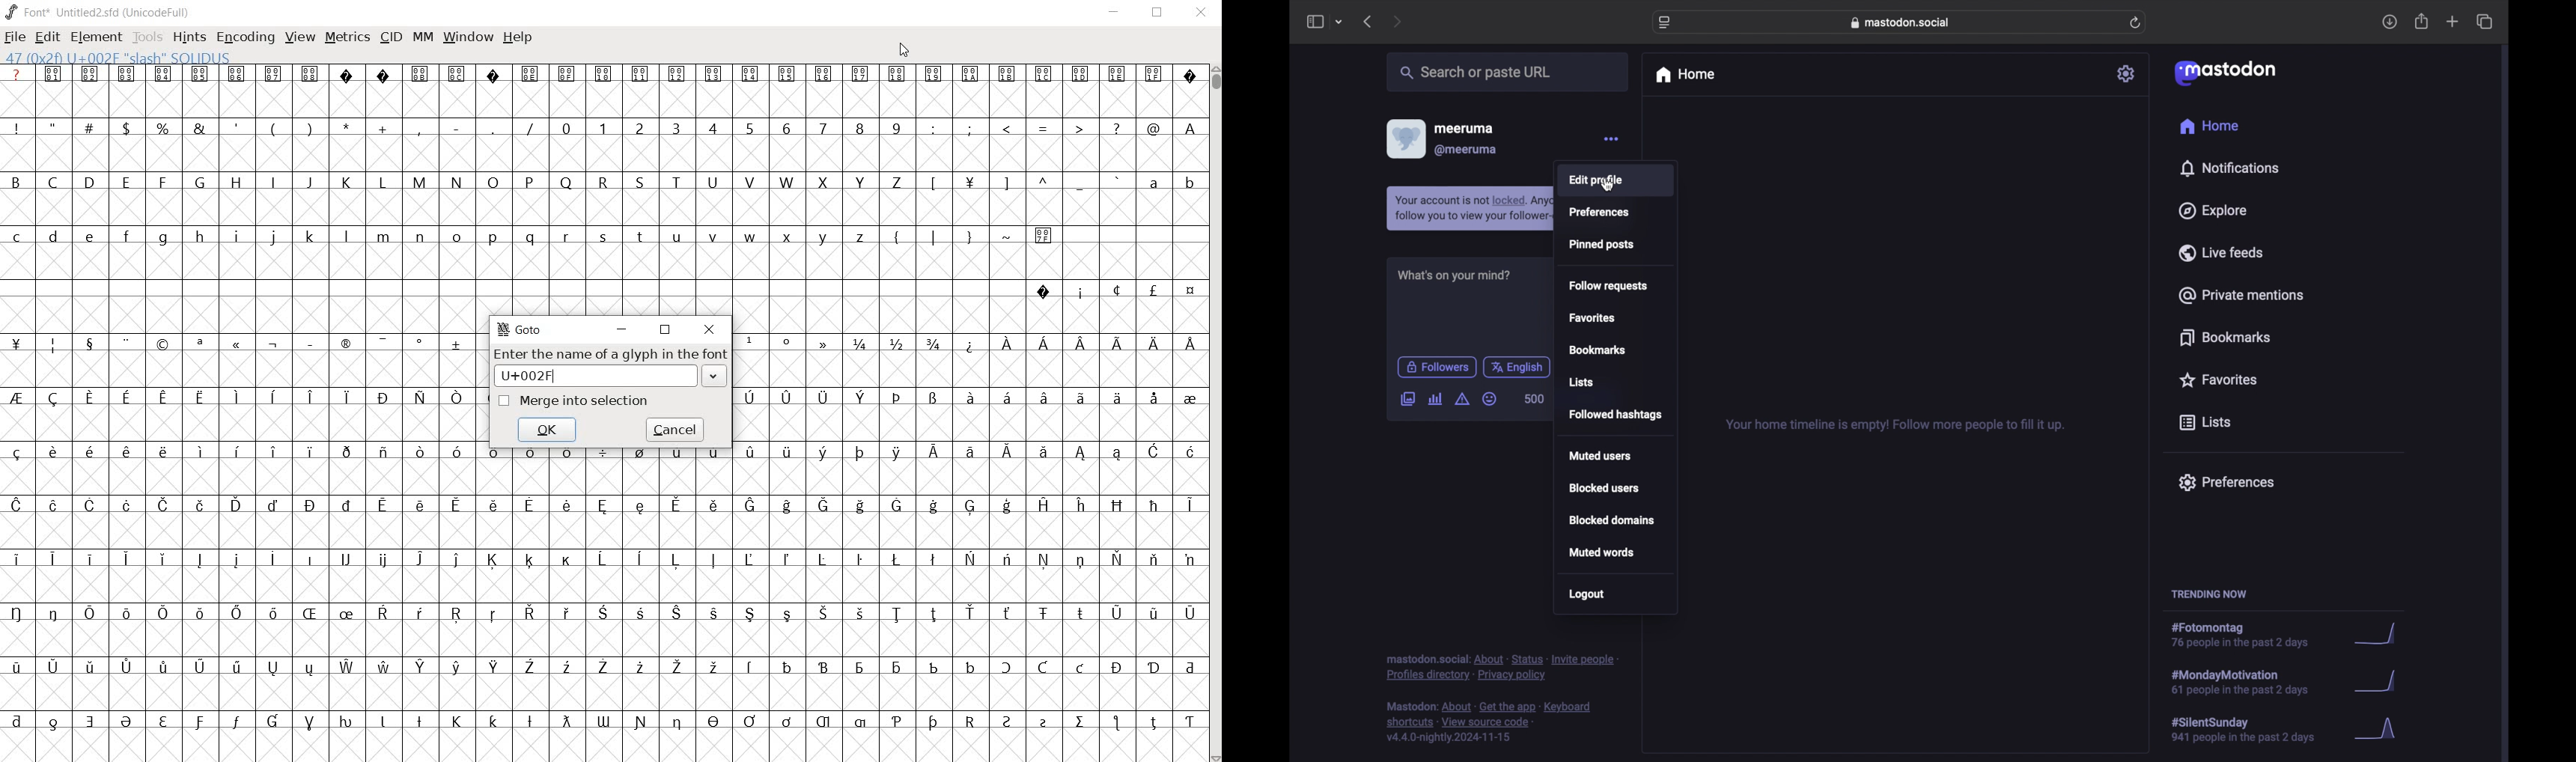 The height and width of the screenshot is (784, 2576). What do you see at coordinates (713, 377) in the screenshot?
I see `drop down arrow` at bounding box center [713, 377].